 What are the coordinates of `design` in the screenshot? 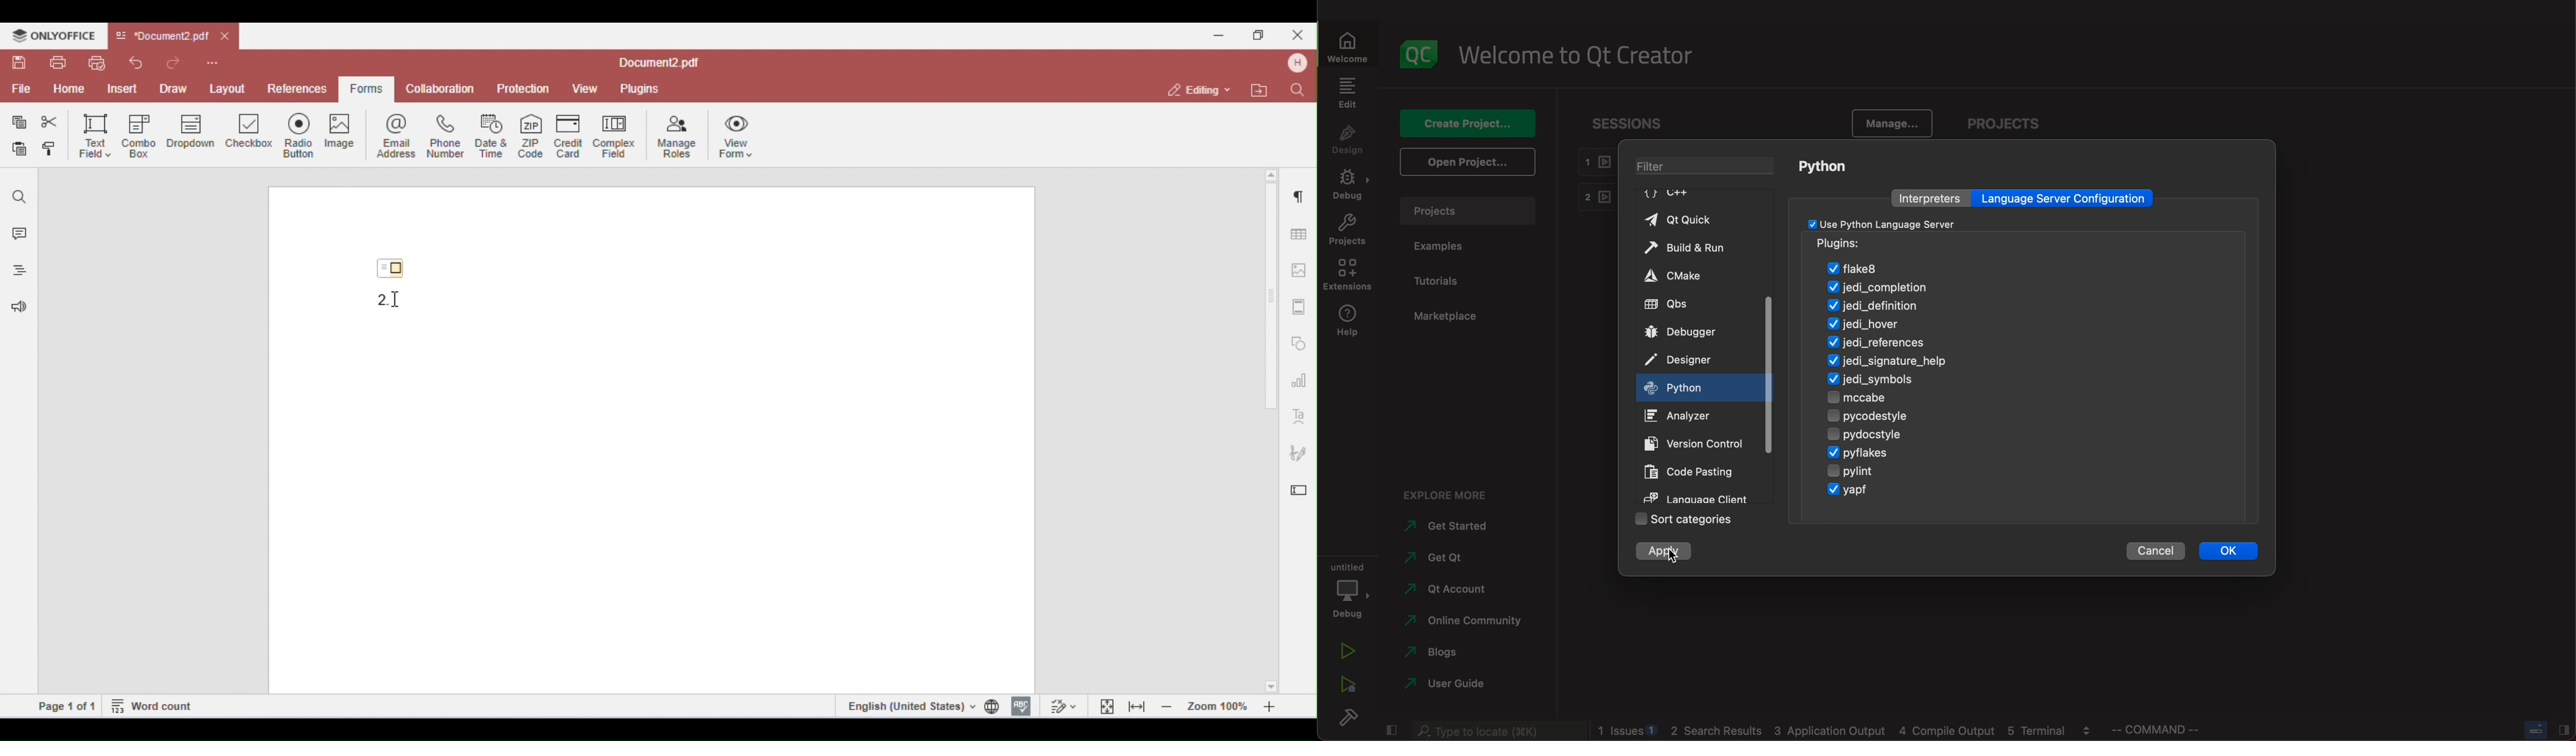 It's located at (1344, 140).